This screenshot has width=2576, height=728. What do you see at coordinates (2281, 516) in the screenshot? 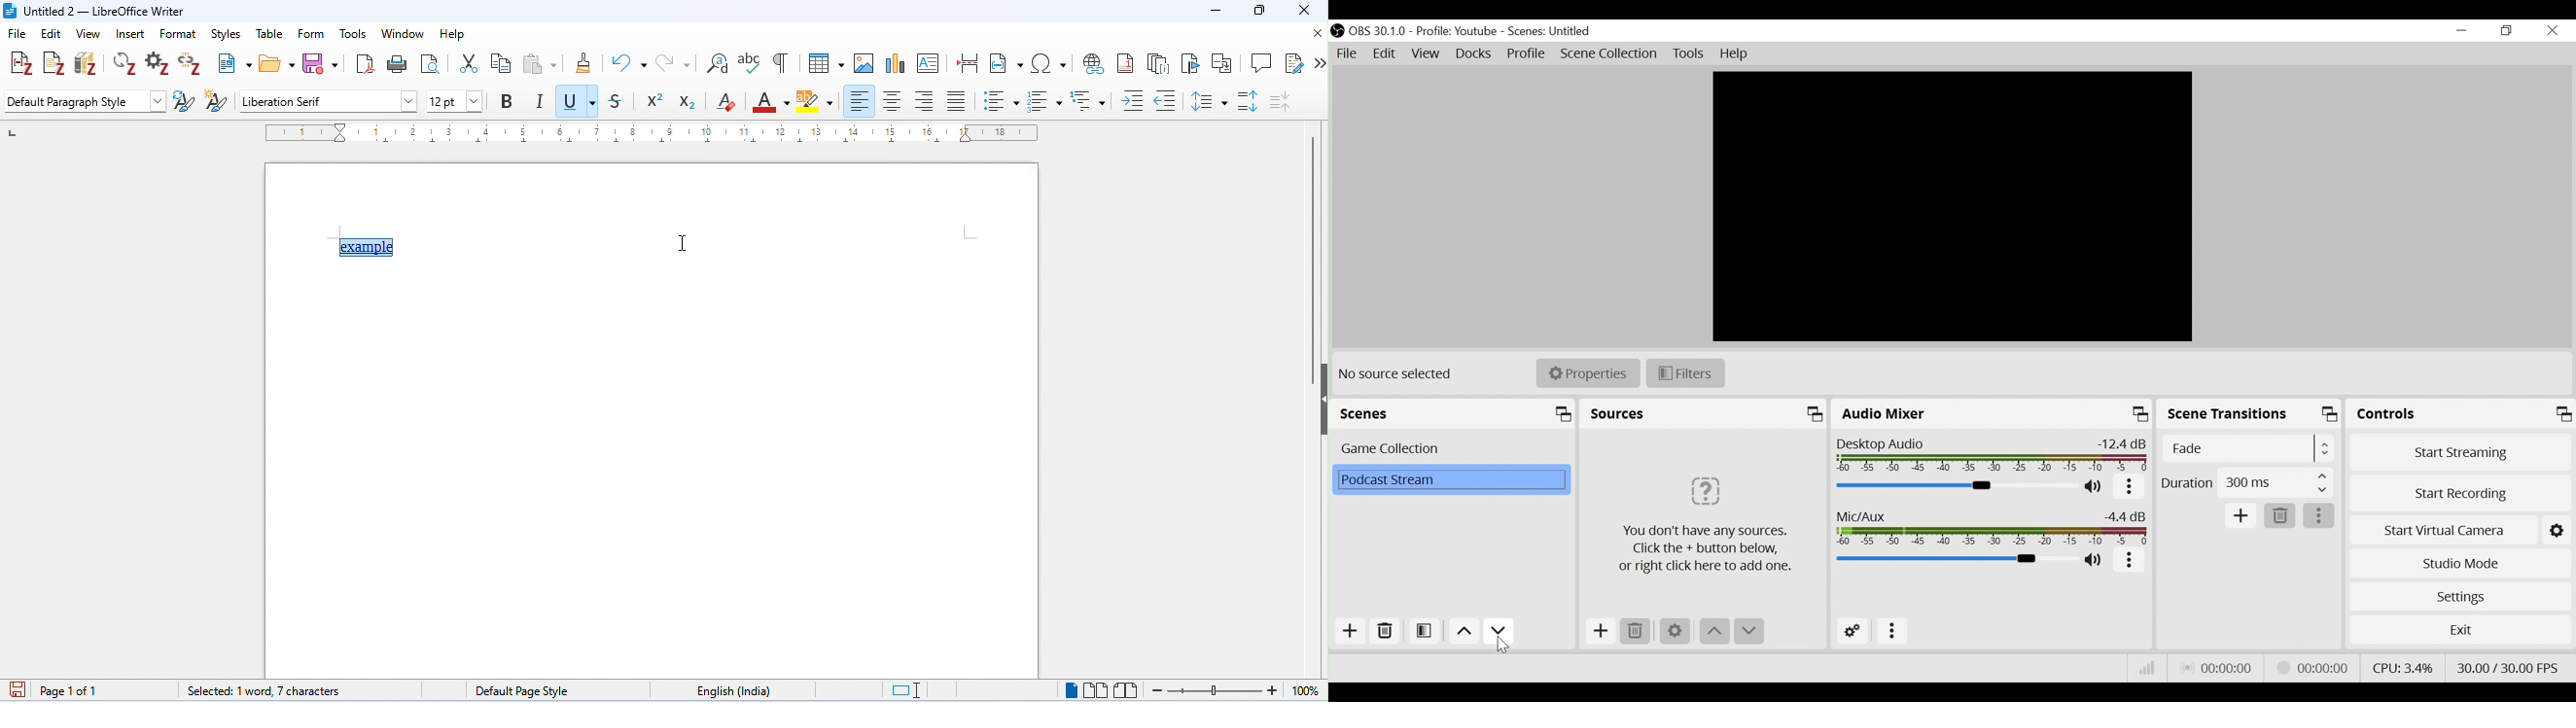
I see `Delete` at bounding box center [2281, 516].